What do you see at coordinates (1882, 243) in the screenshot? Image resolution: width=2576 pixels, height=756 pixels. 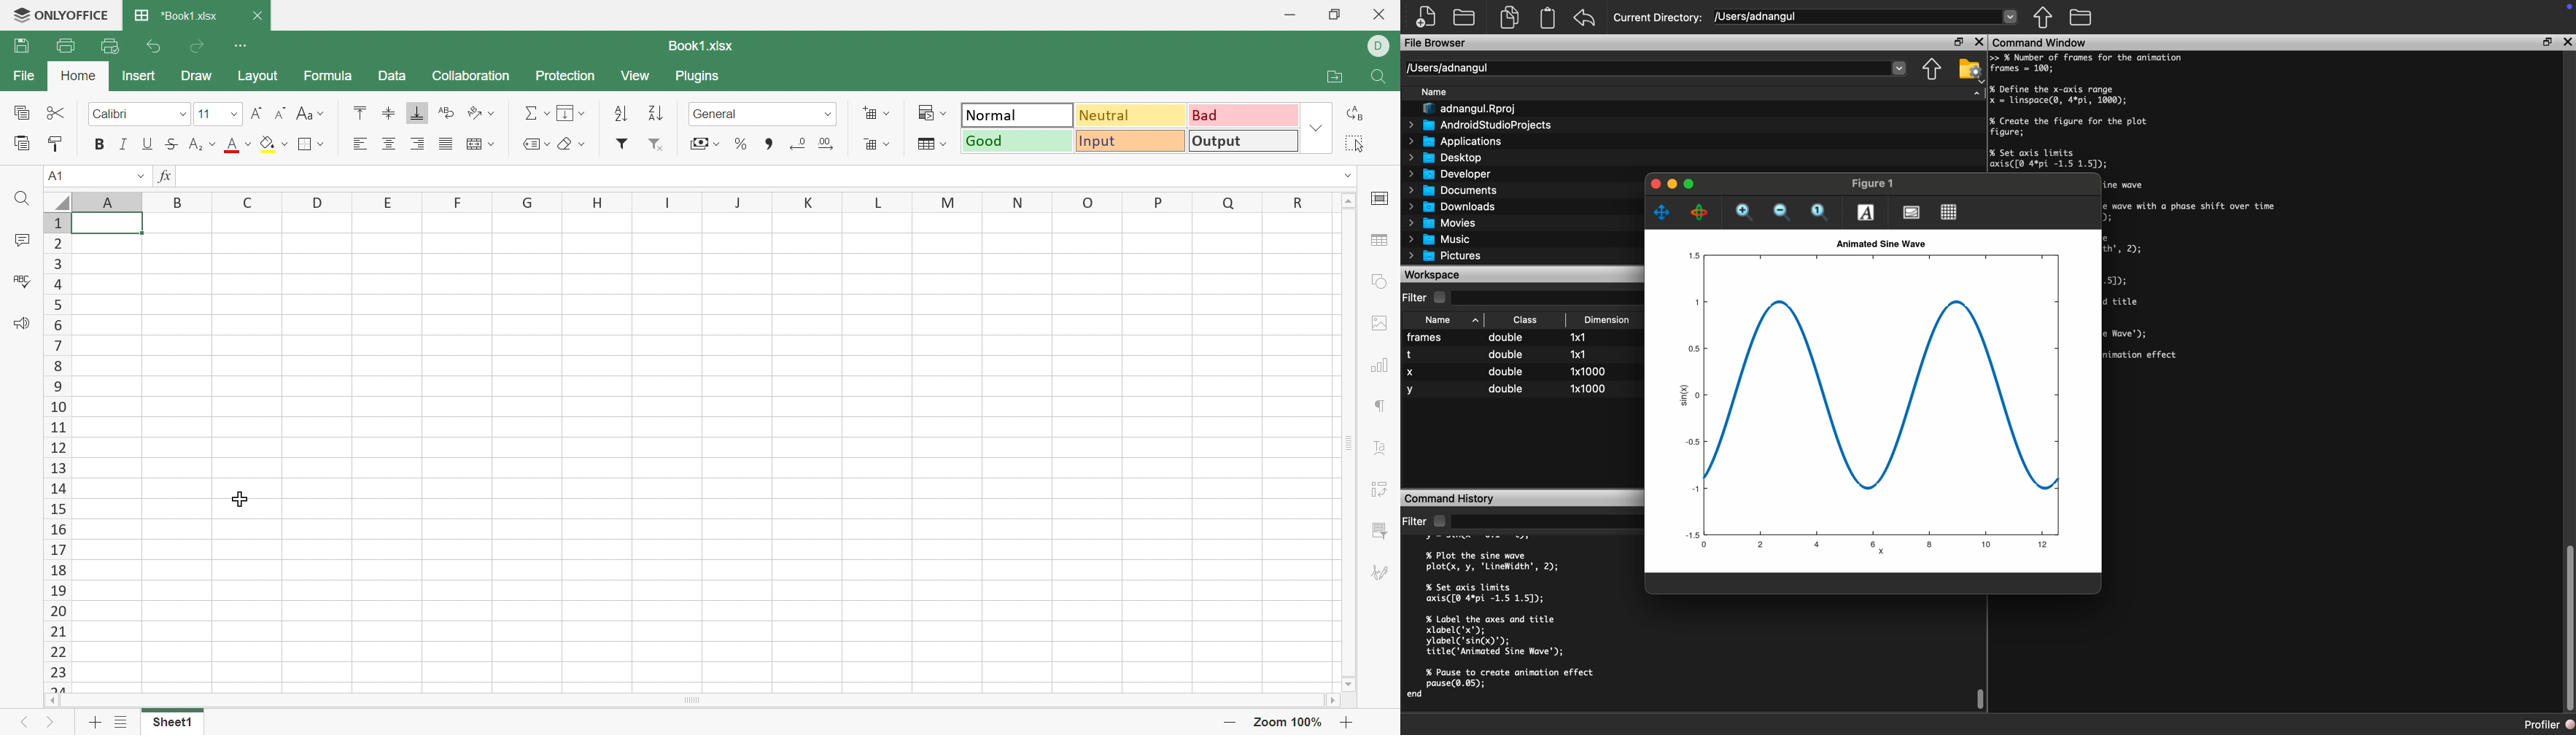 I see `Animated Sine Wave` at bounding box center [1882, 243].